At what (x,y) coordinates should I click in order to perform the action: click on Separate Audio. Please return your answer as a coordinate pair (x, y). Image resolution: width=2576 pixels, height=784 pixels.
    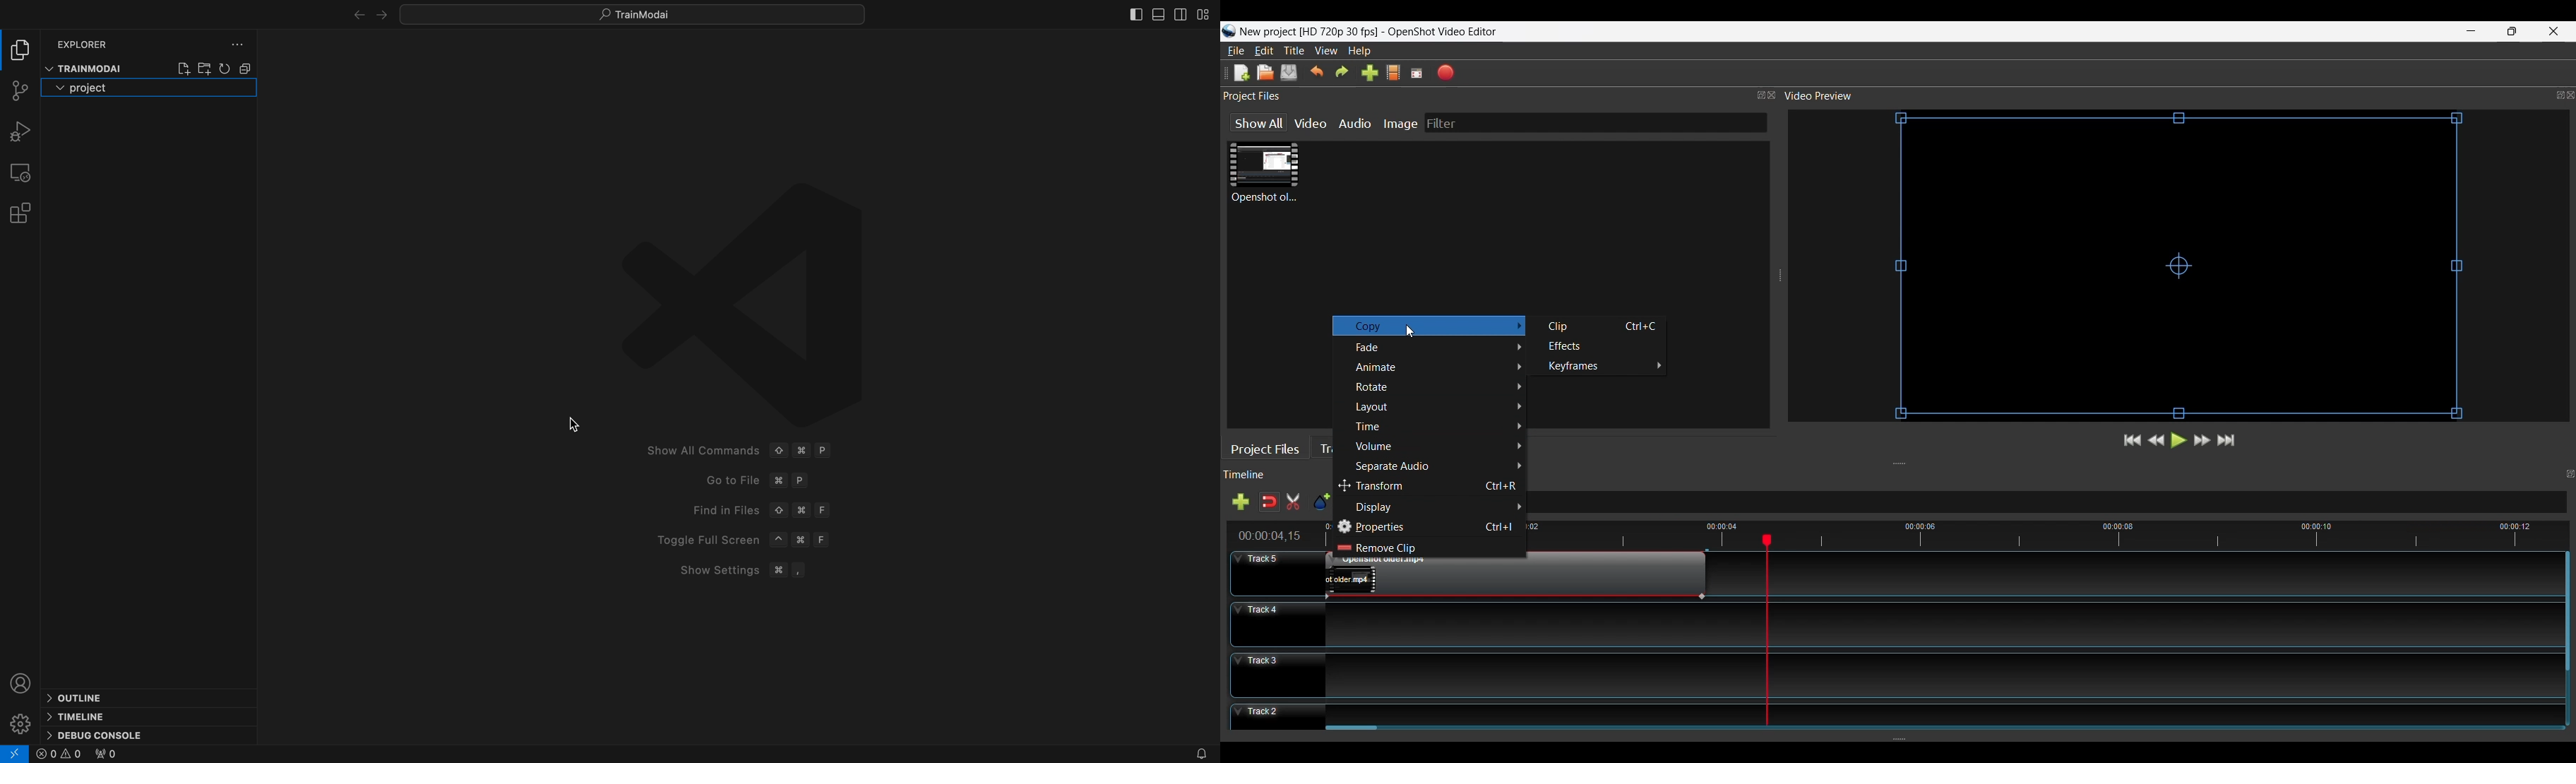
    Looking at the image, I should click on (1439, 466).